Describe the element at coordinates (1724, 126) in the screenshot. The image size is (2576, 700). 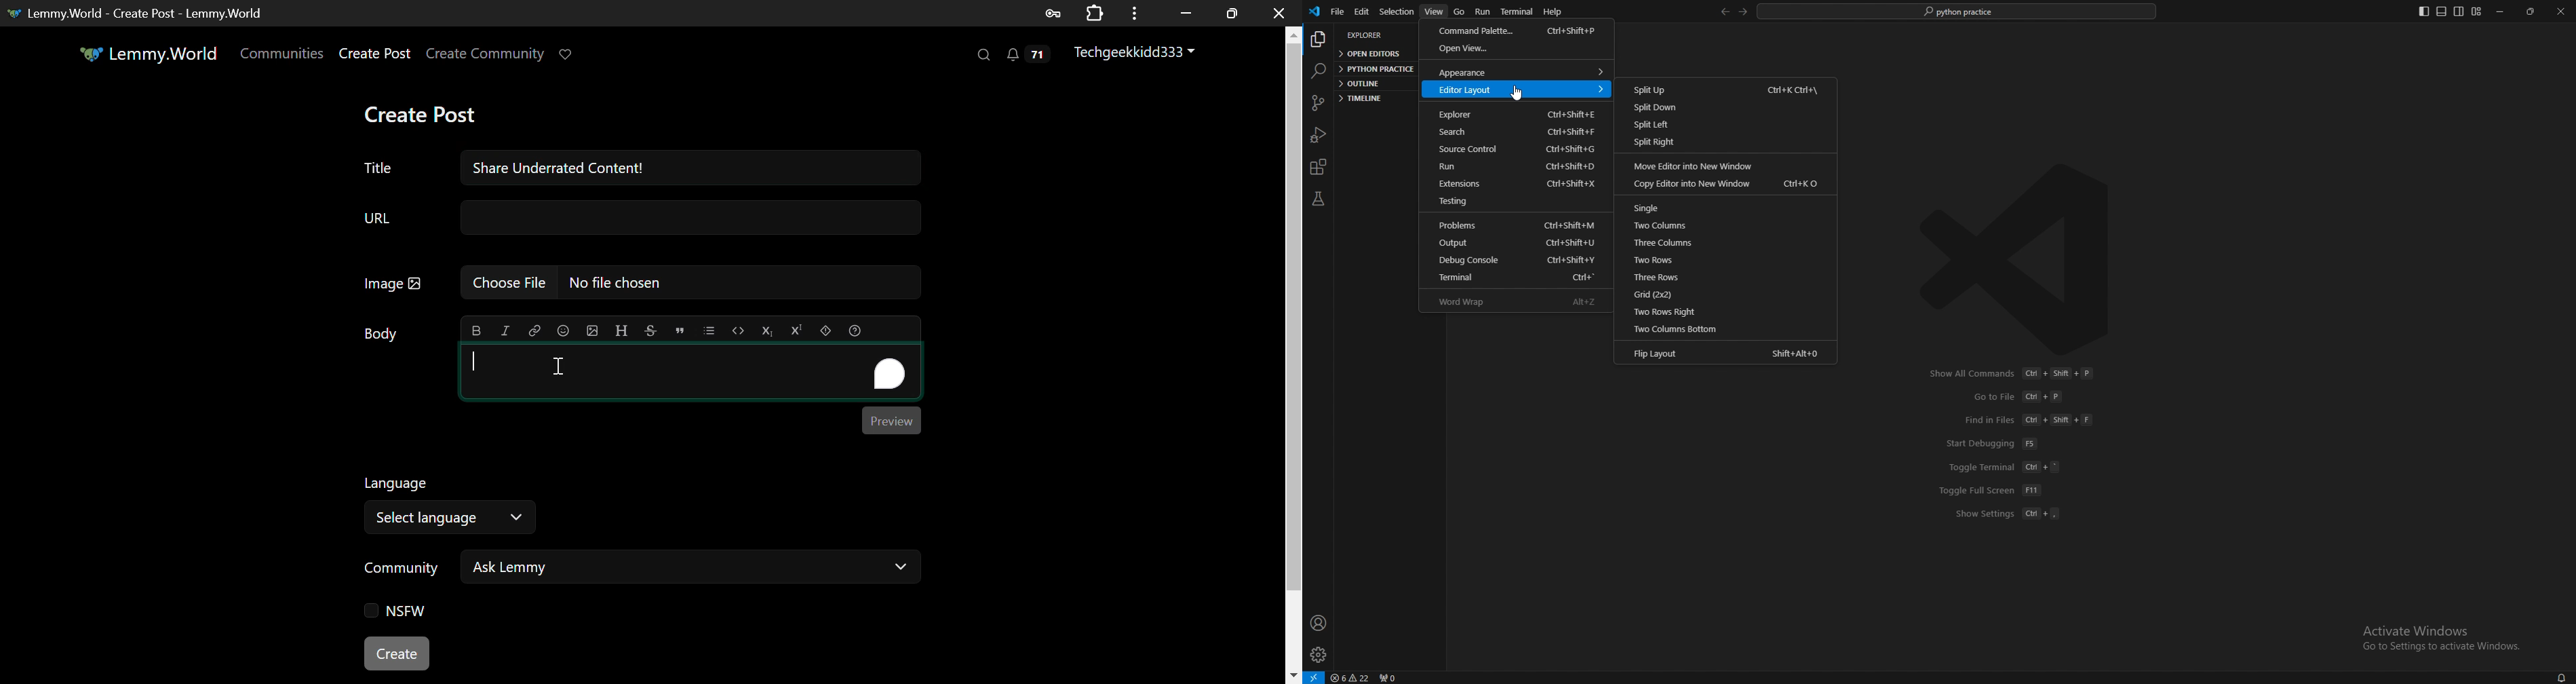
I see `split left` at that location.